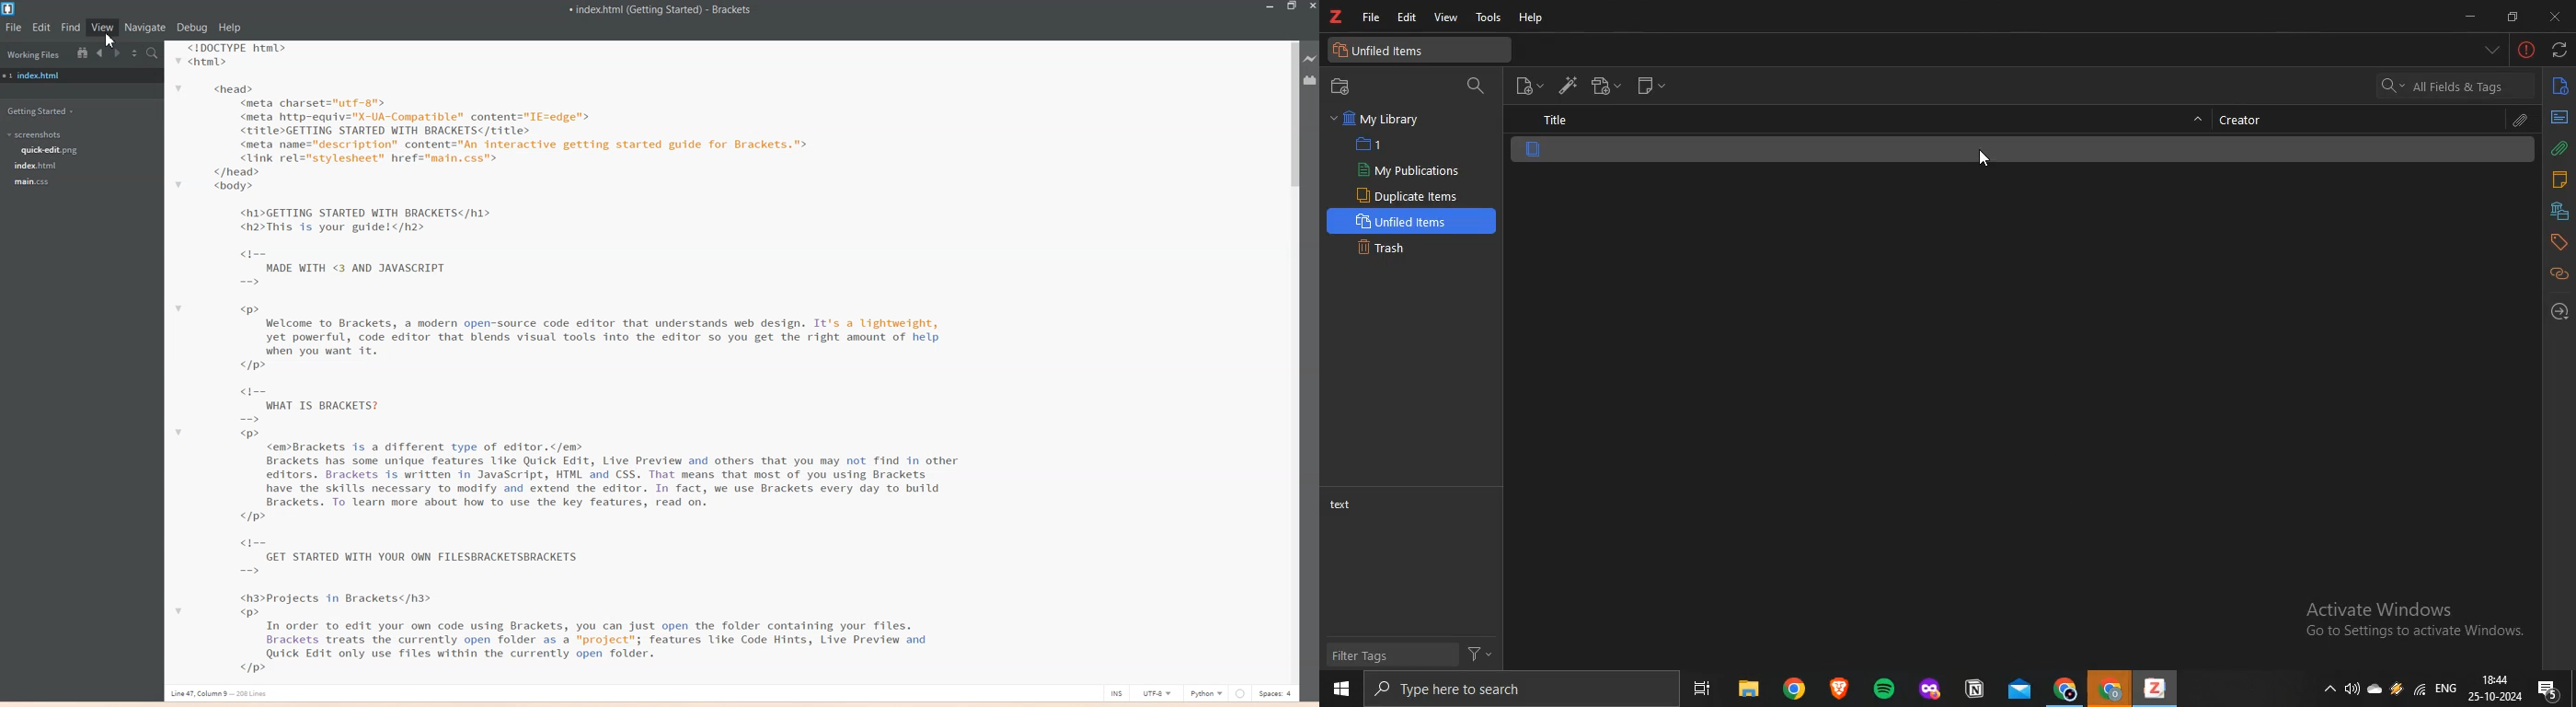 The height and width of the screenshot is (728, 2576). I want to click on chrome, so click(2105, 687).